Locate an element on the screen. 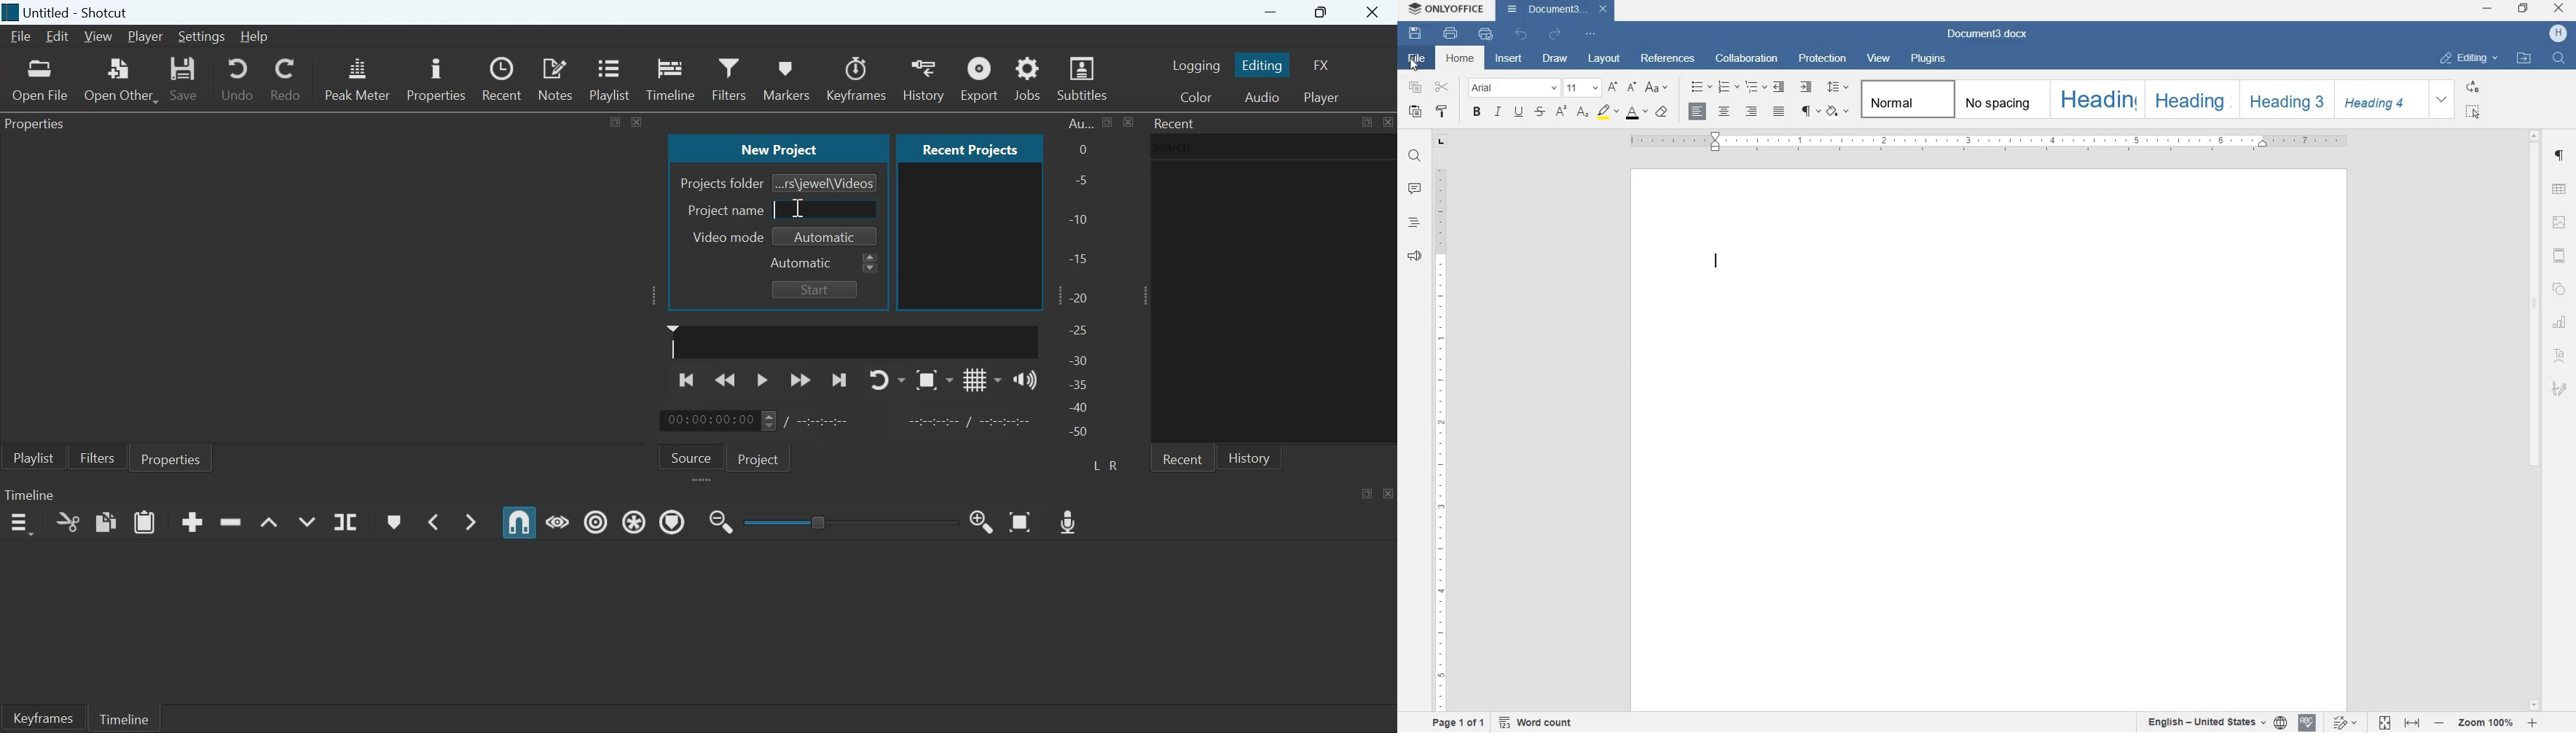 The image size is (2576, 756). Jobs is located at coordinates (1027, 78).